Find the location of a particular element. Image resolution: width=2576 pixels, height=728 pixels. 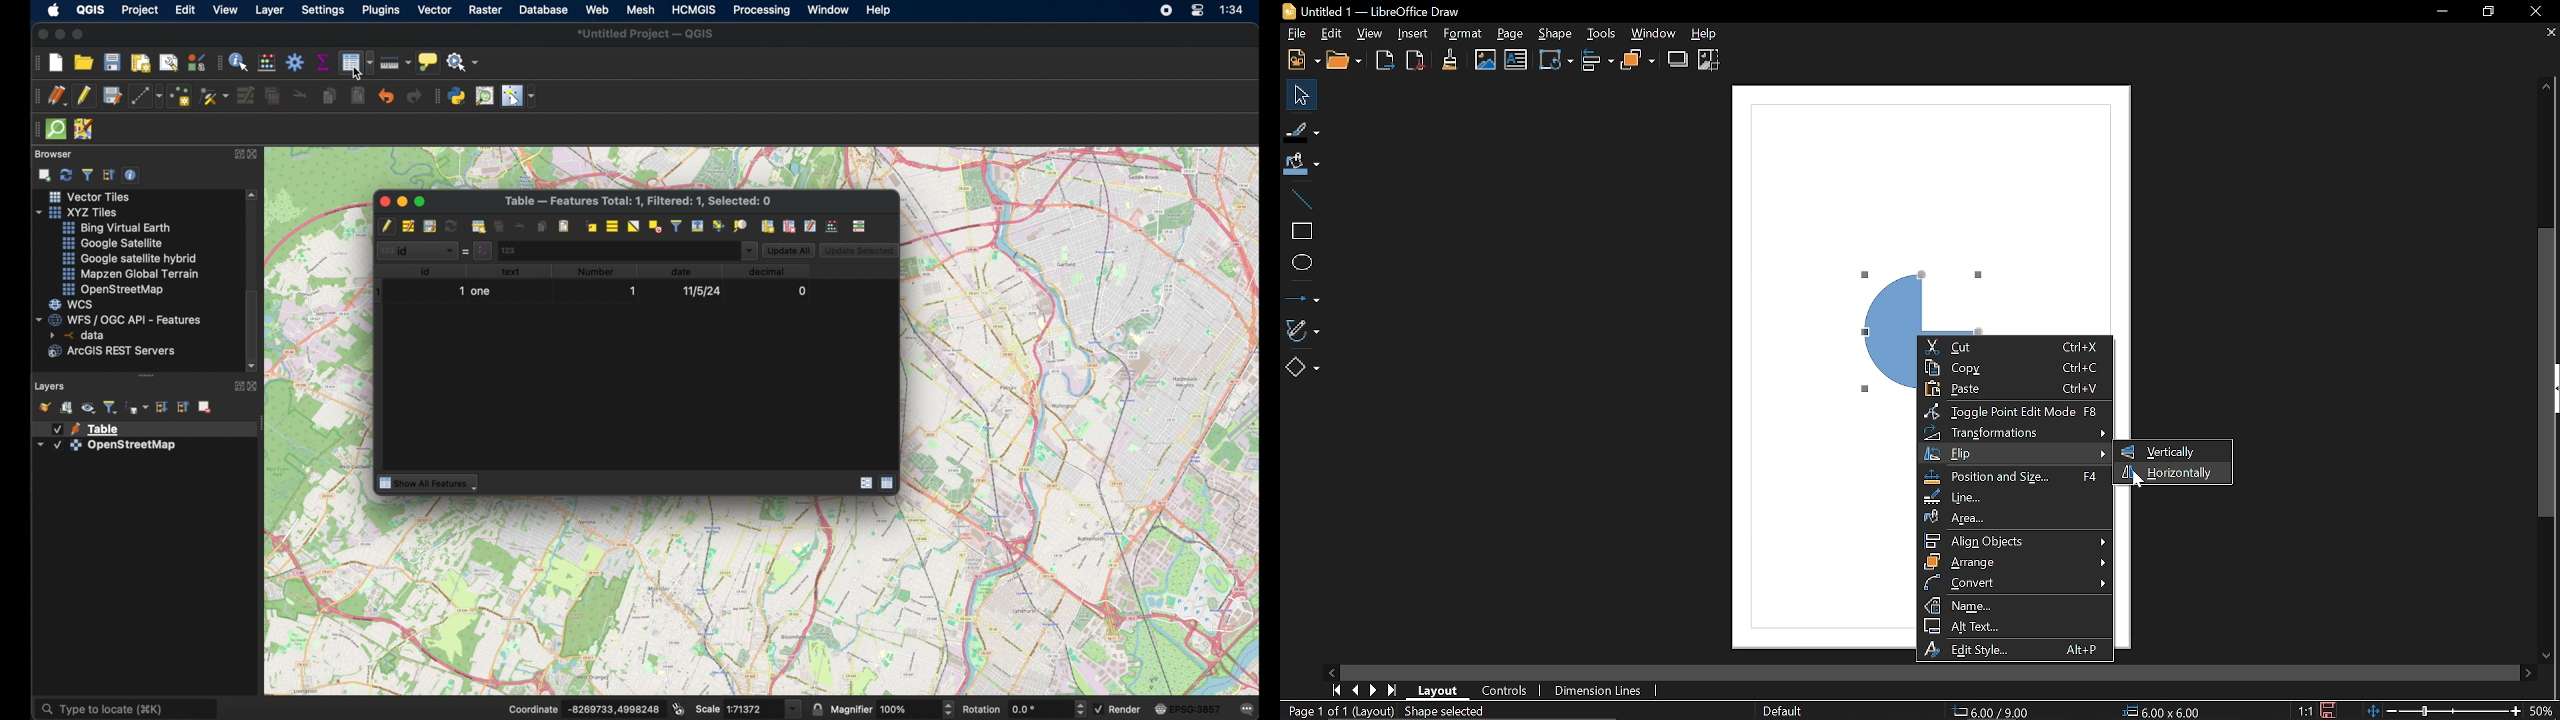

Export is located at coordinates (1385, 60).